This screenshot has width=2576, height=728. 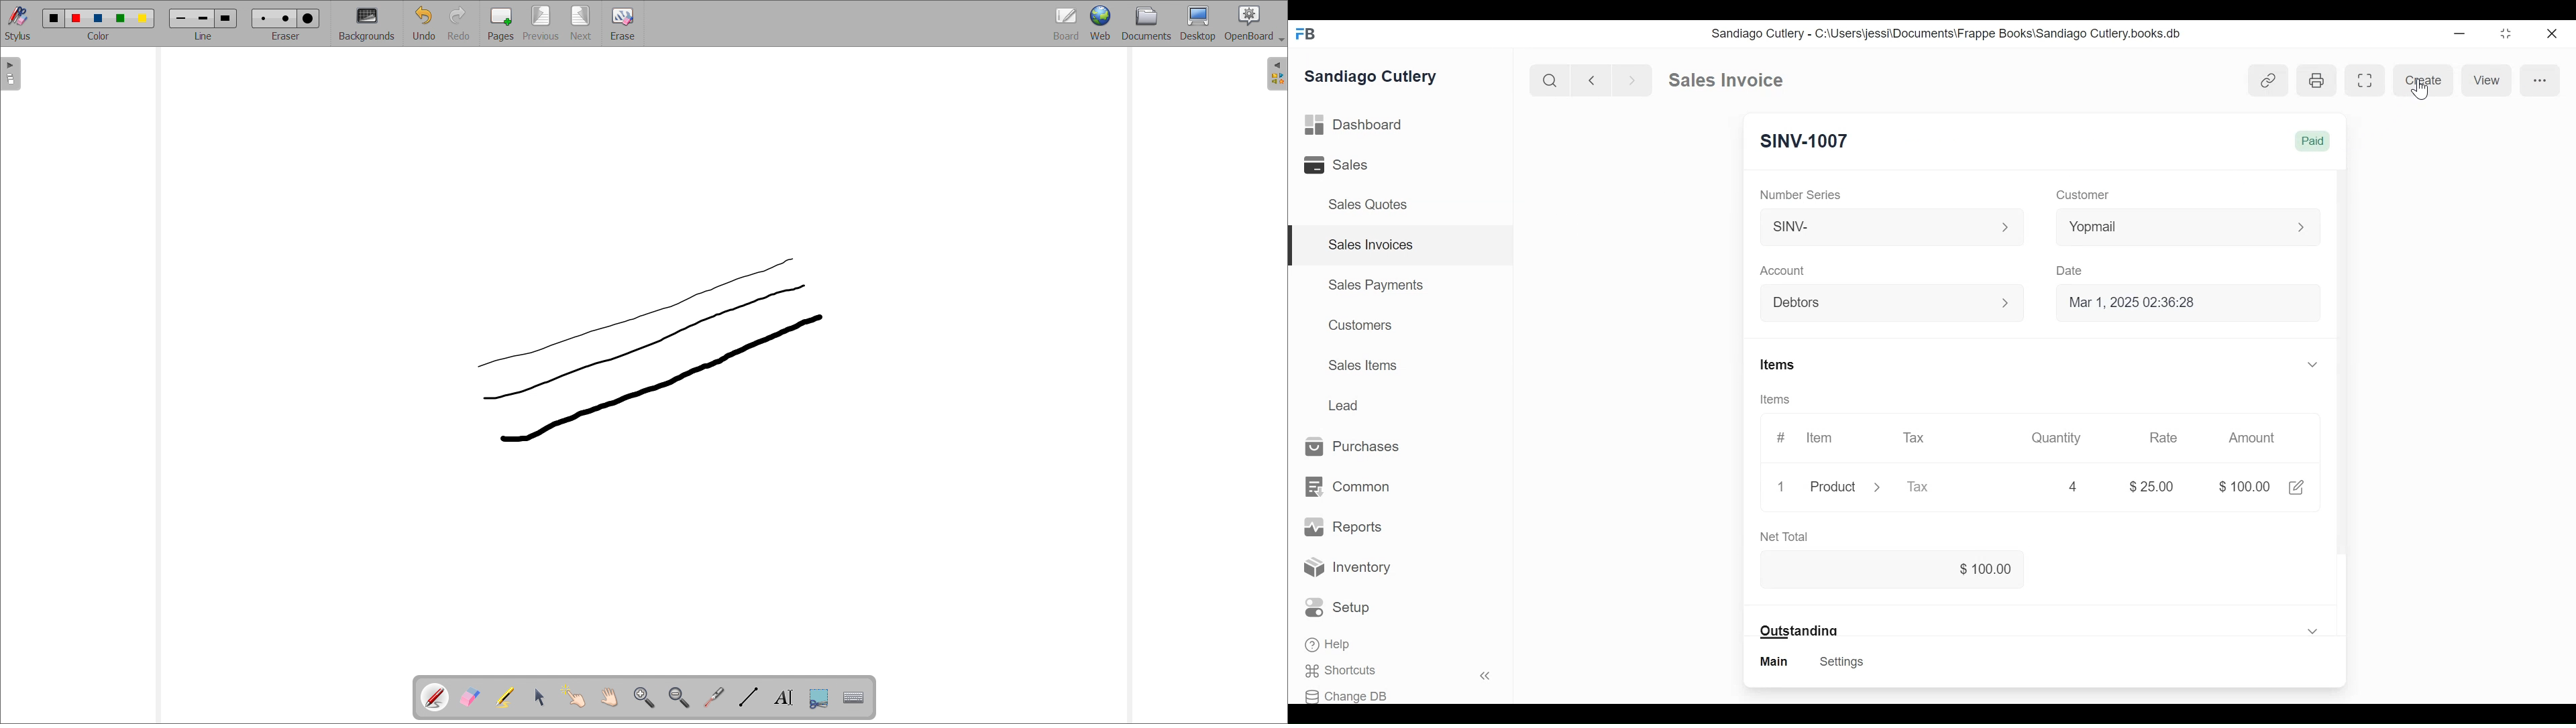 What do you see at coordinates (2367, 80) in the screenshot?
I see `Toggle between form and full width` at bounding box center [2367, 80].